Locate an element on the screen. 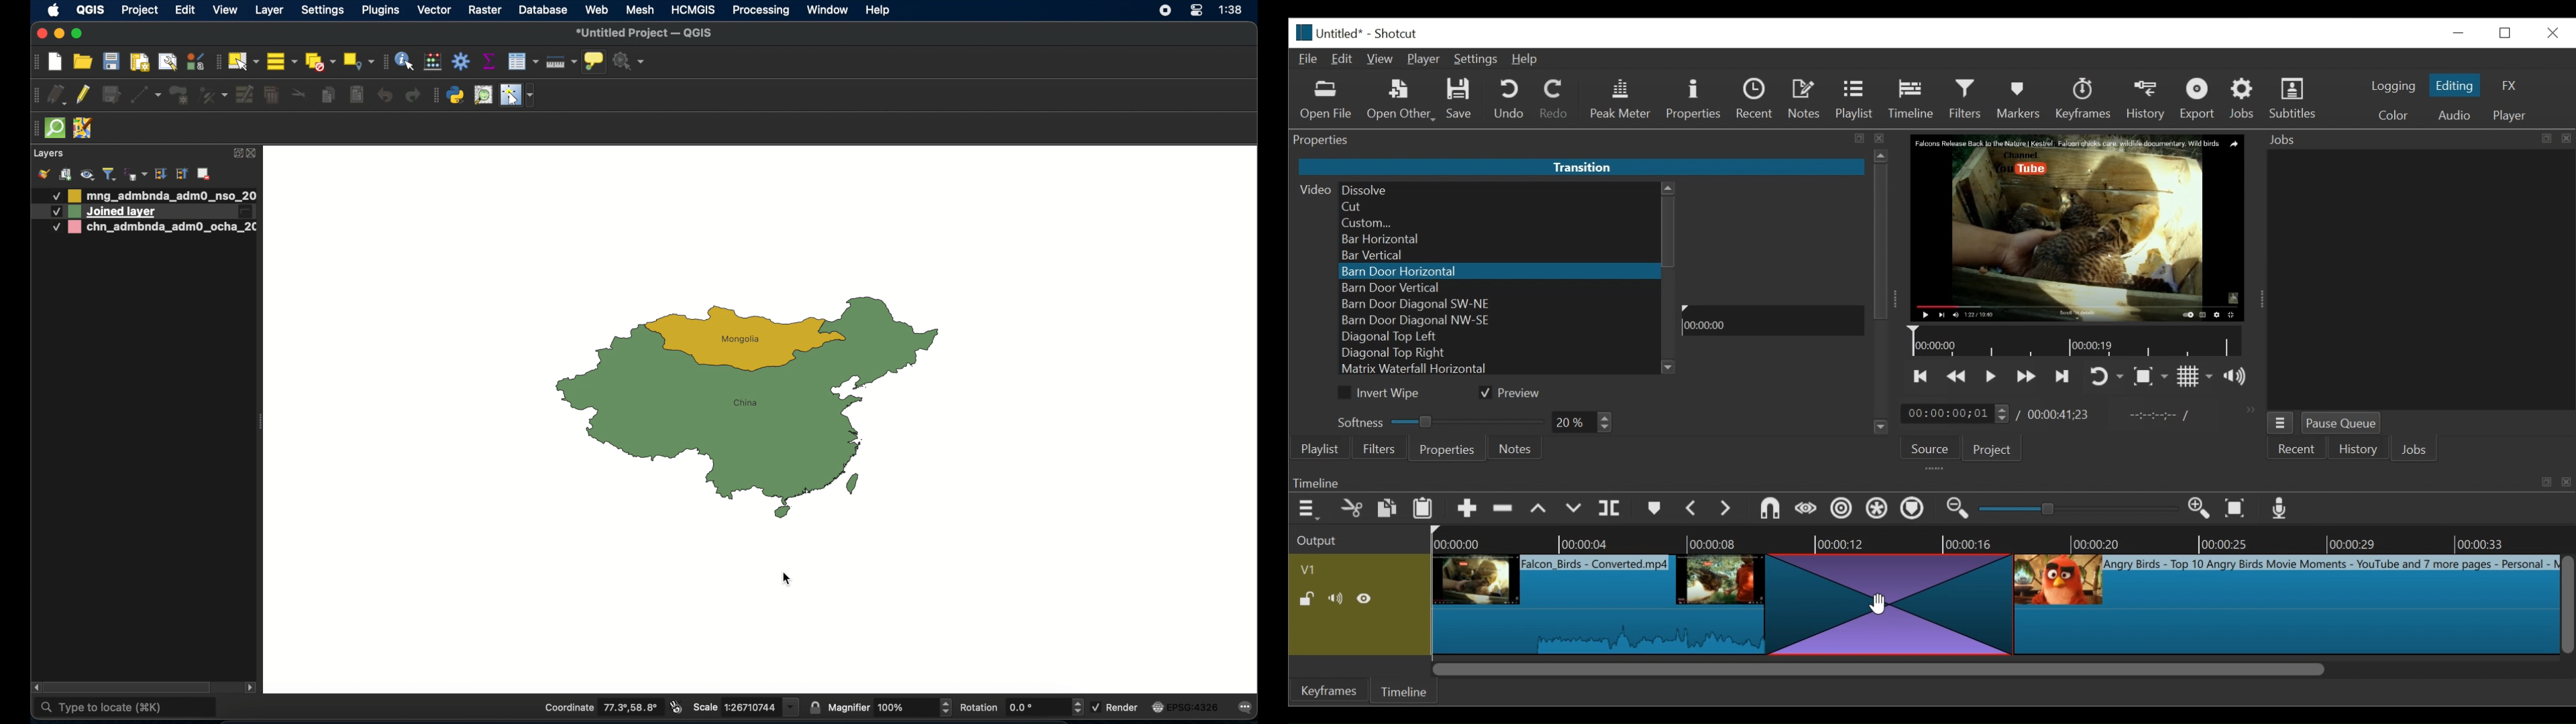 The width and height of the screenshot is (2576, 728). HCMGIS is located at coordinates (692, 9).